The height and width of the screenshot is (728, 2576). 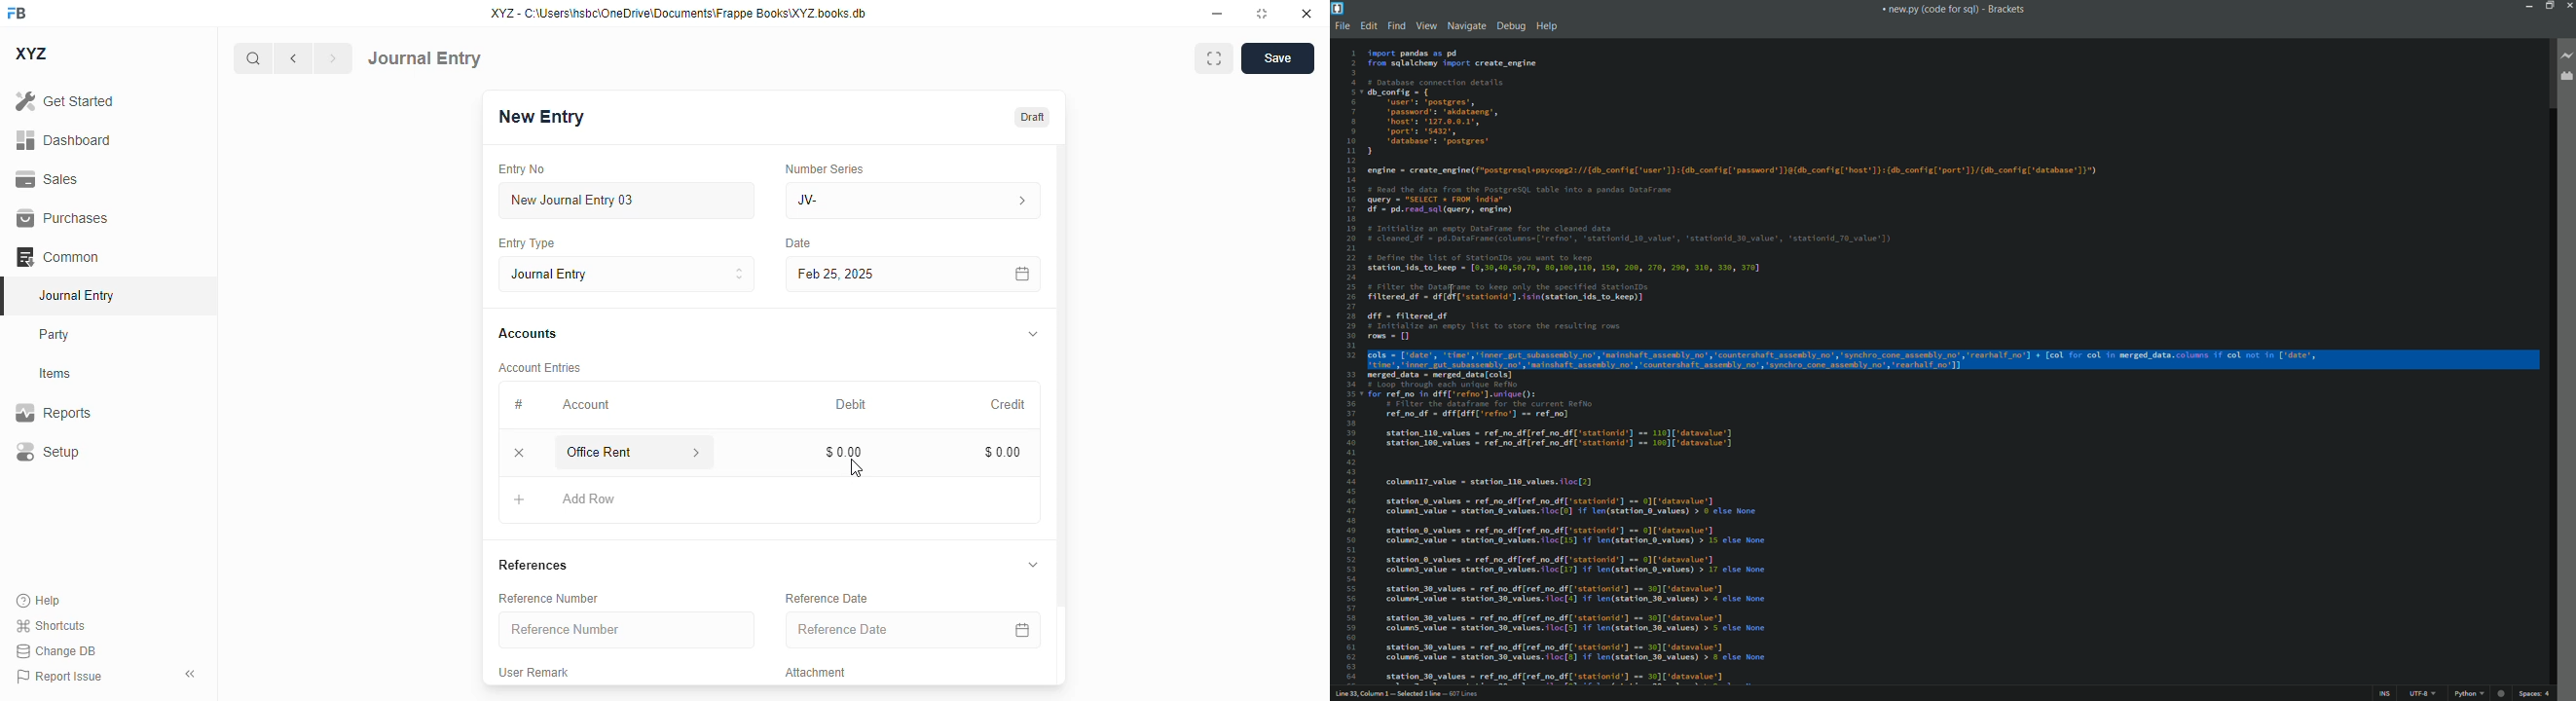 I want to click on items, so click(x=55, y=374).